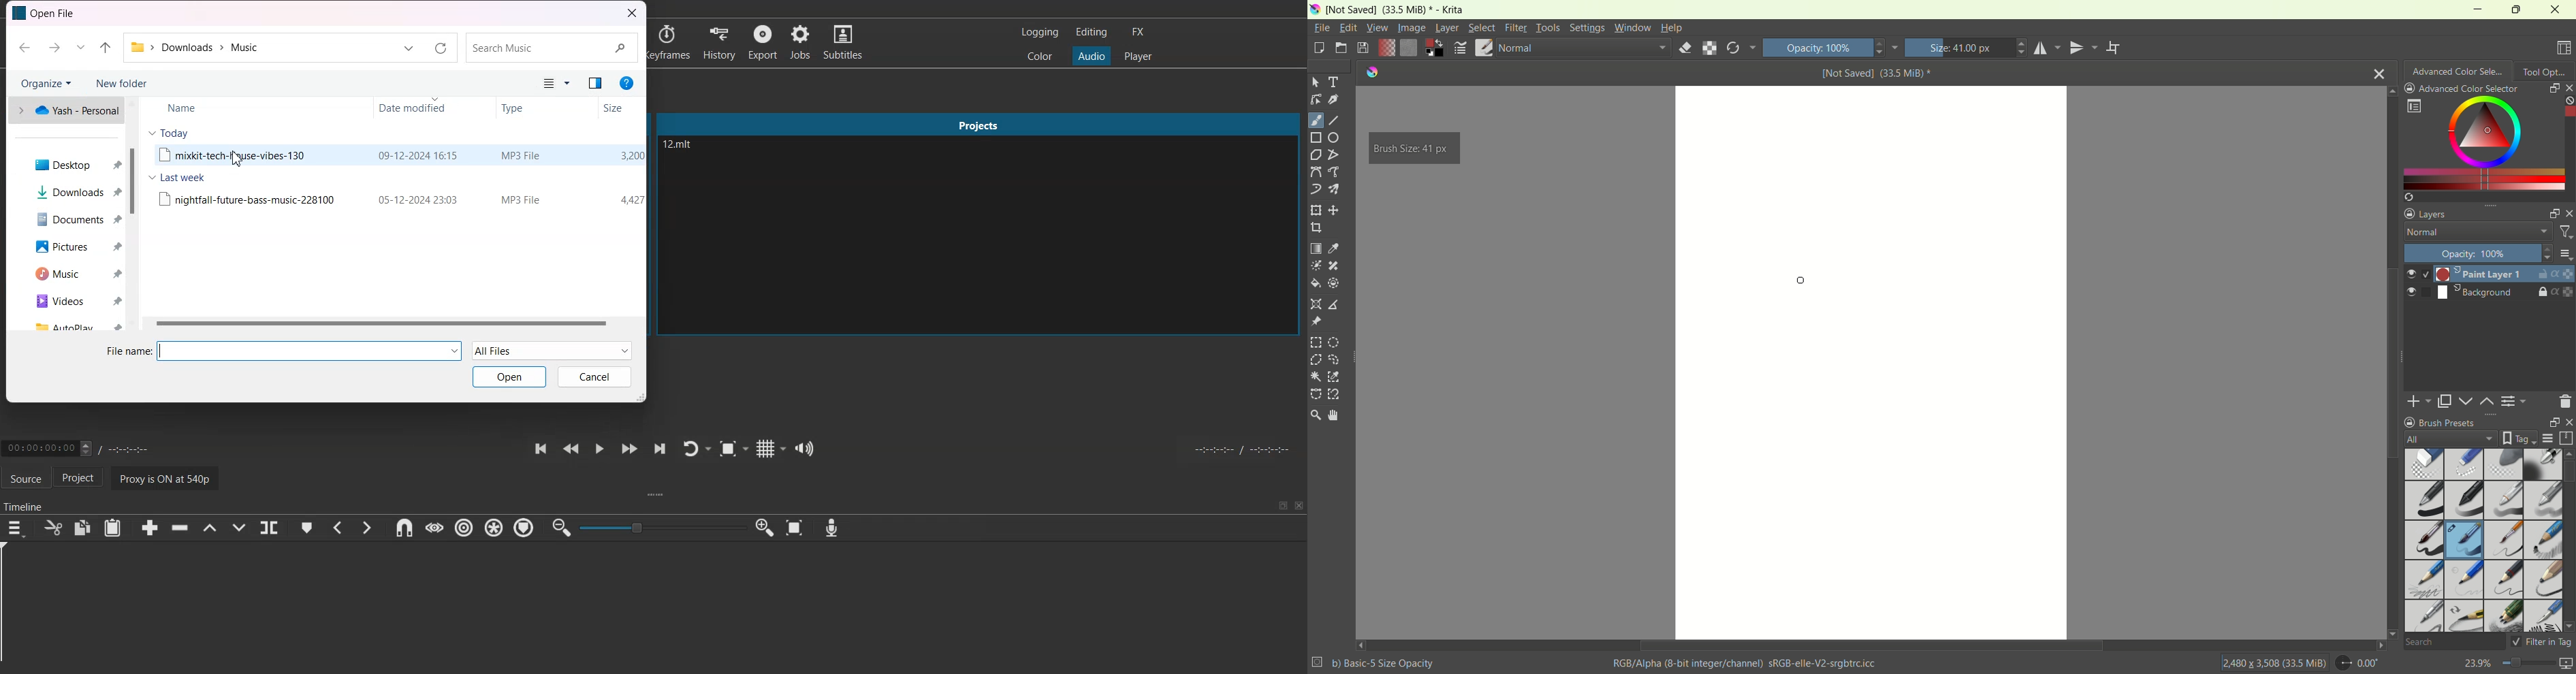  Describe the element at coordinates (2548, 439) in the screenshot. I see `display` at that location.